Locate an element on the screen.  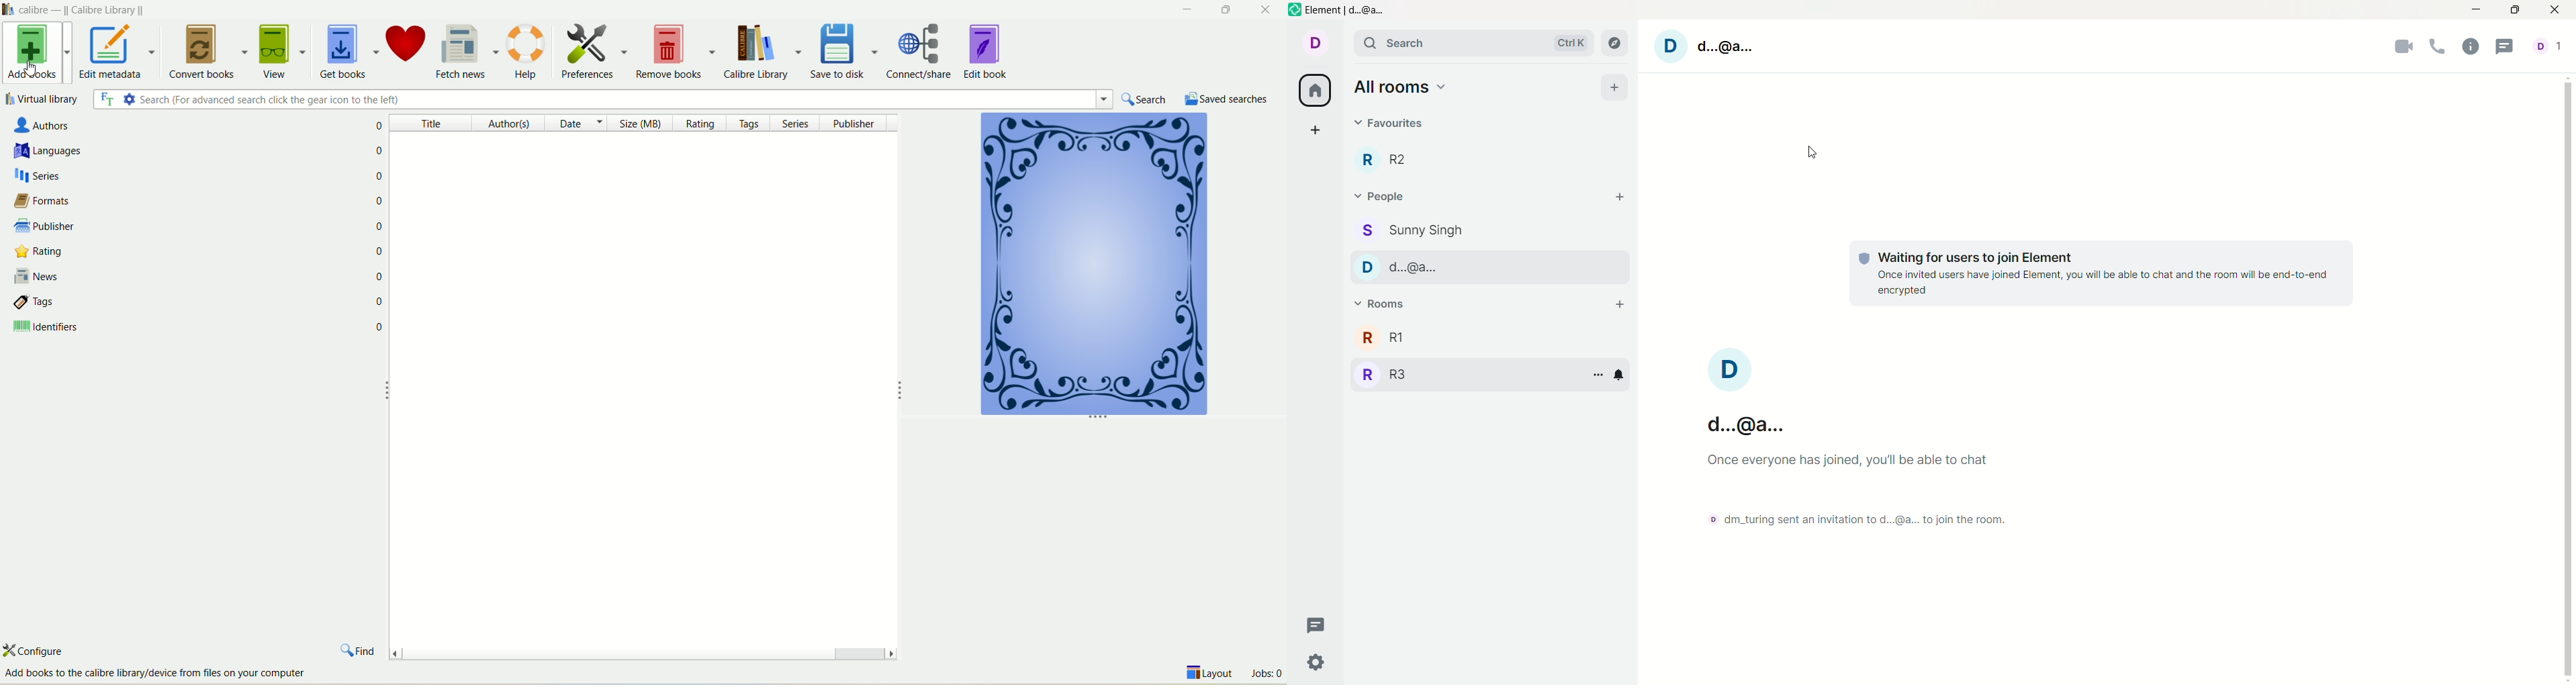
close is located at coordinates (1267, 10).